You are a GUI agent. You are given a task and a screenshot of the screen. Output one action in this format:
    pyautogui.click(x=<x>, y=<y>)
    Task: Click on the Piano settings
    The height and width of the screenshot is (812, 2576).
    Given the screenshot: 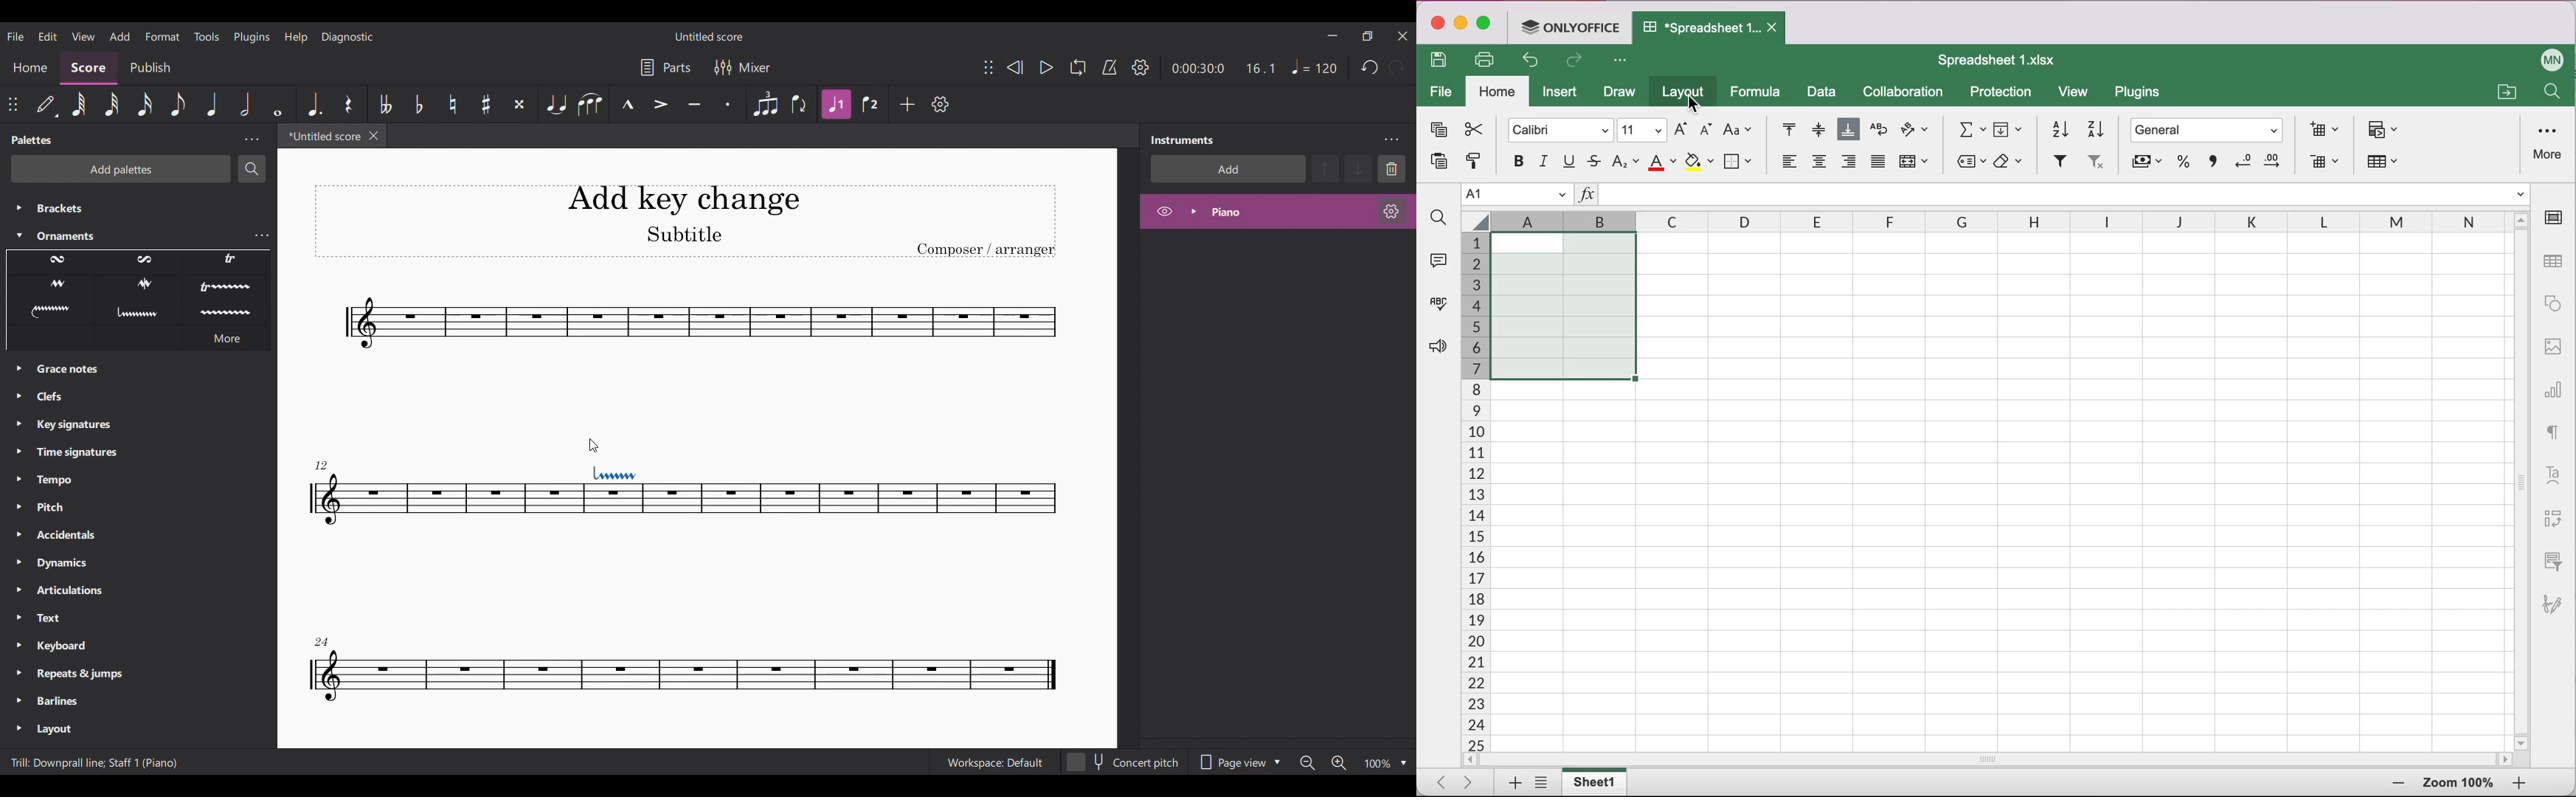 What is the action you would take?
    pyautogui.click(x=1392, y=211)
    